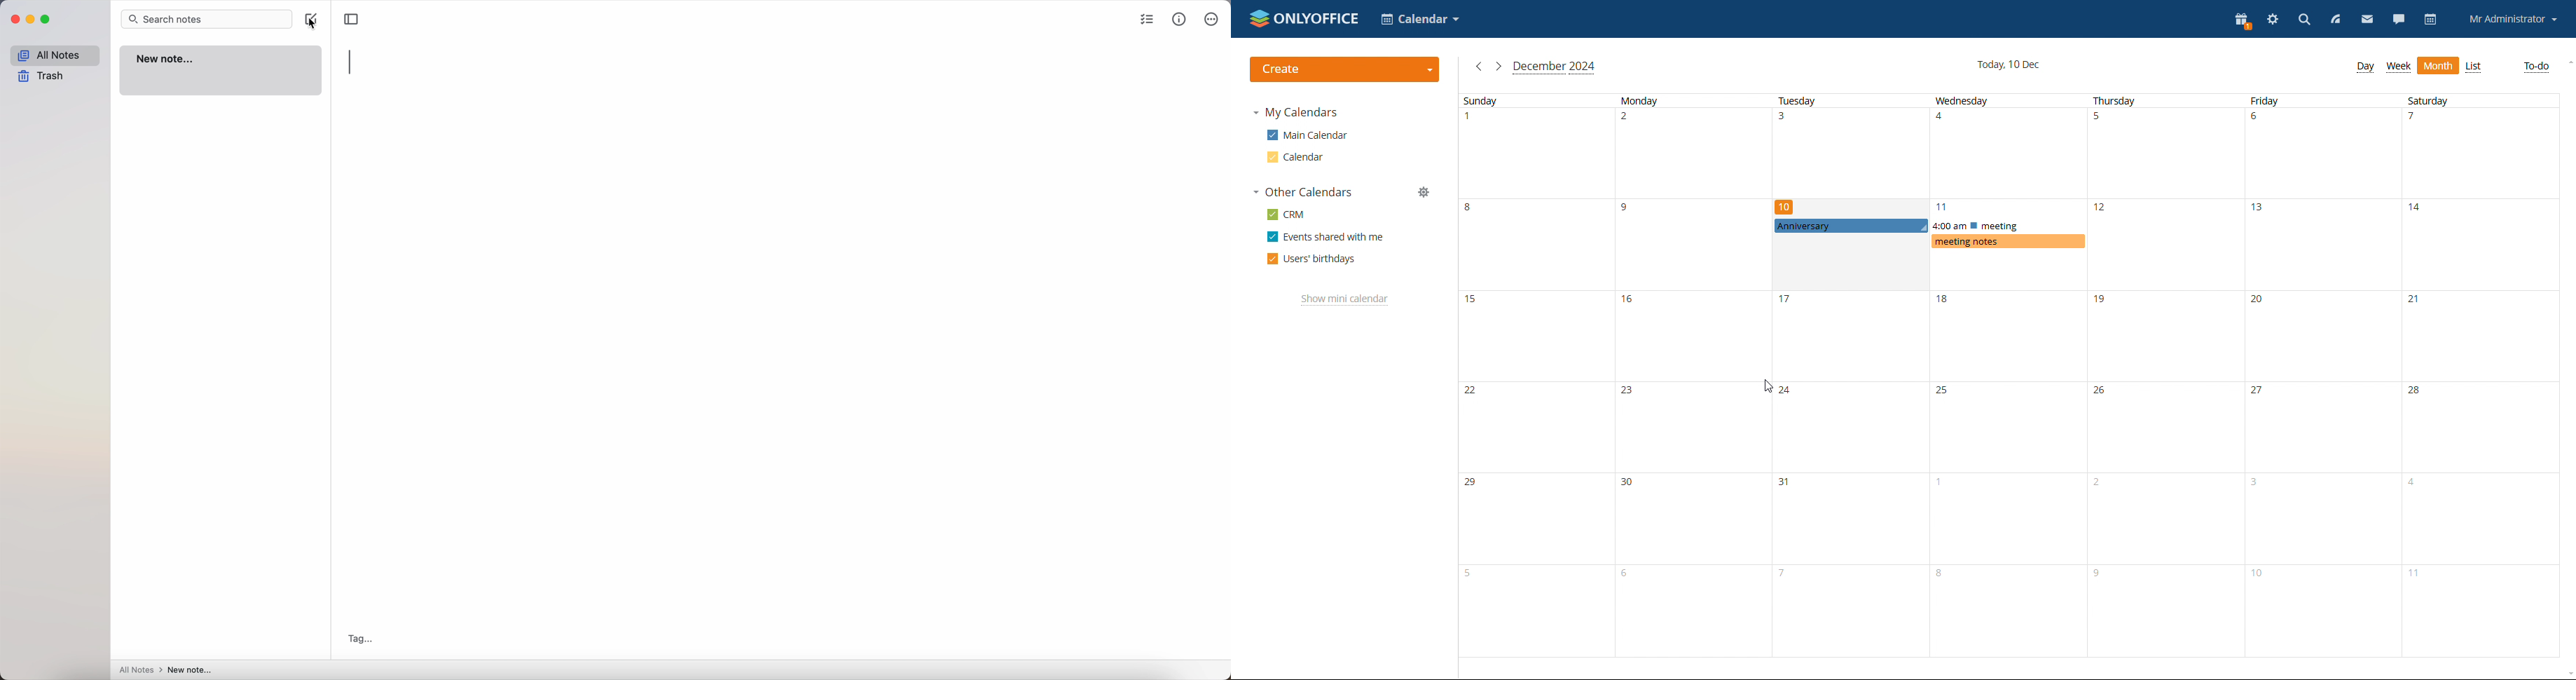  I want to click on manage, so click(1425, 192).